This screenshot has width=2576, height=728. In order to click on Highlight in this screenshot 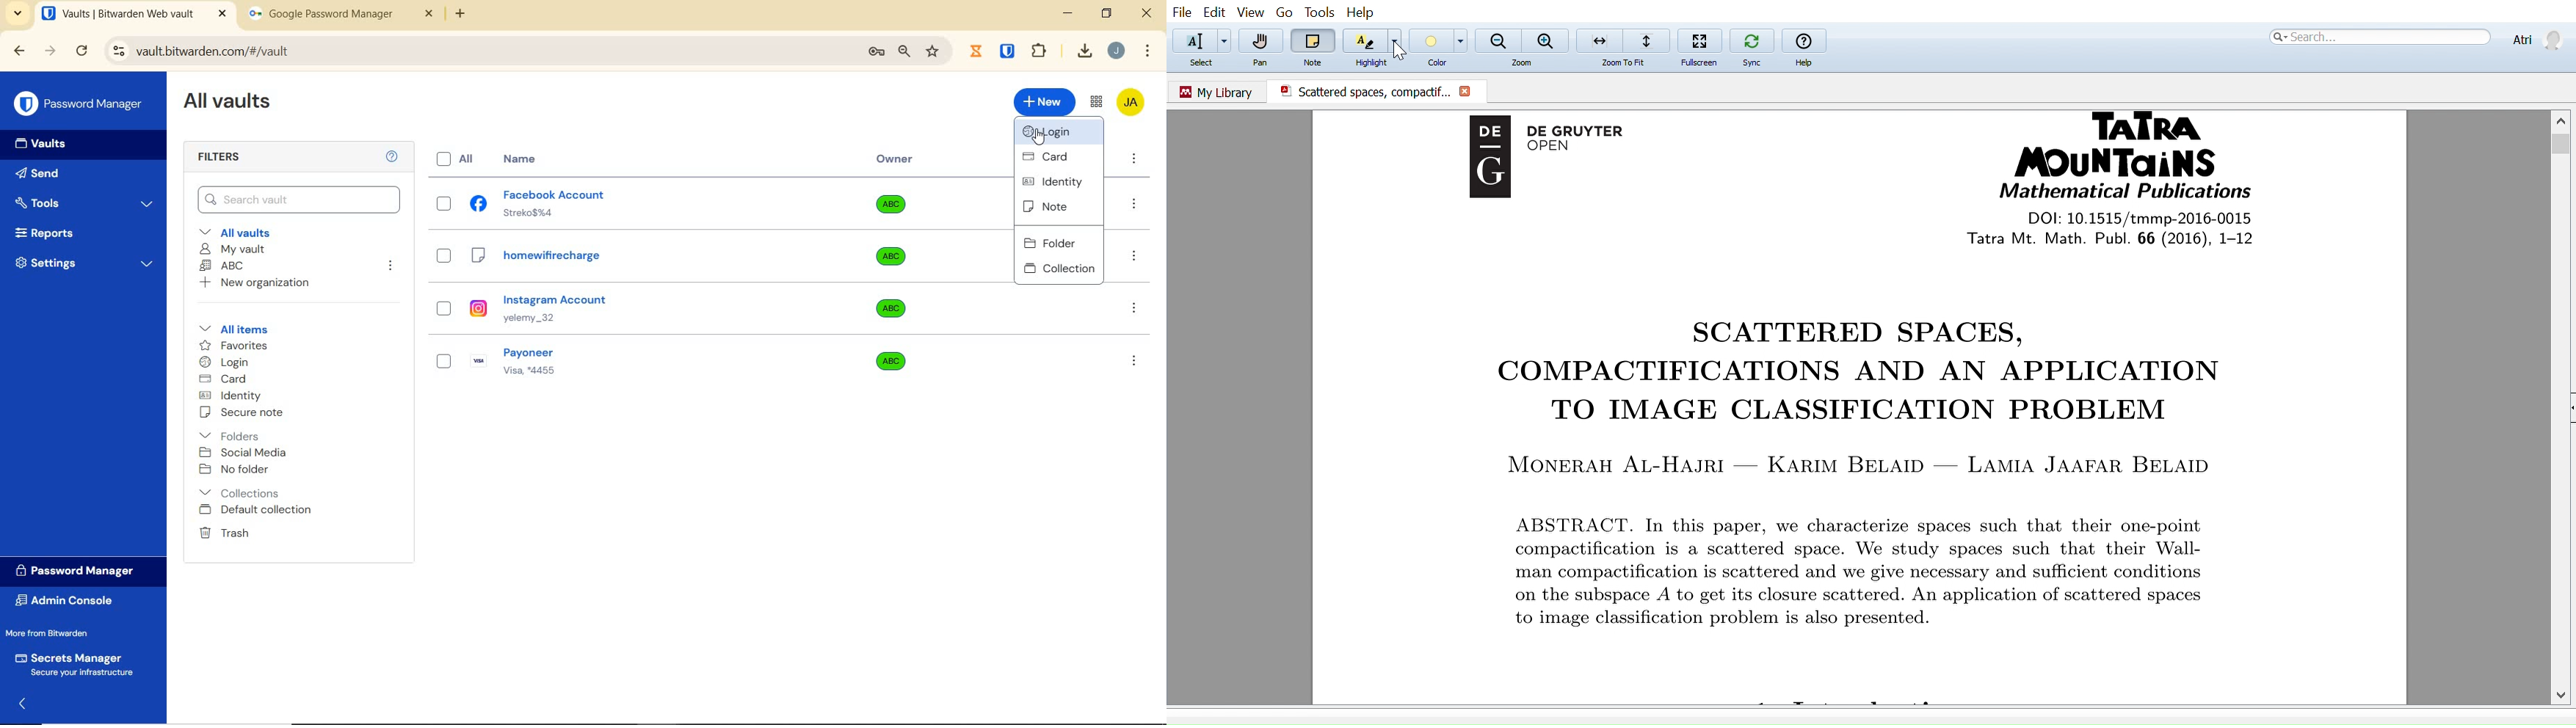, I will do `click(1364, 40)`.